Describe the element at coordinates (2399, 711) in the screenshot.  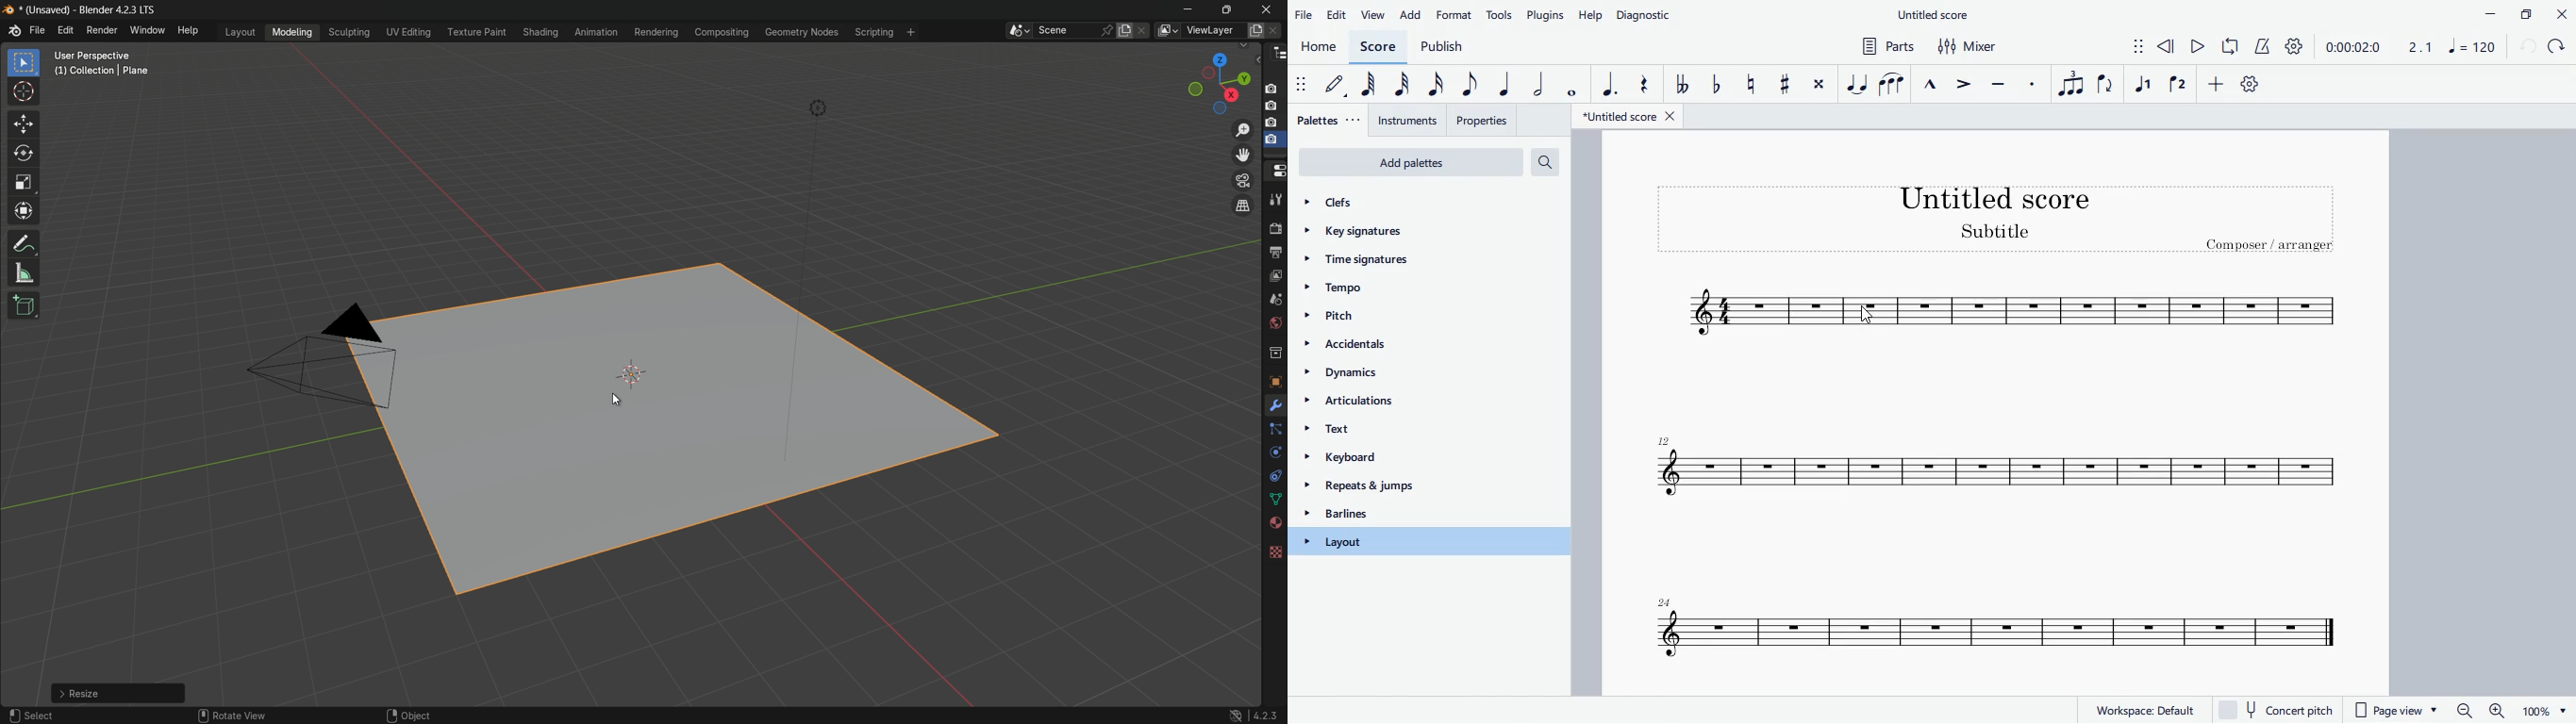
I see `page view` at that location.